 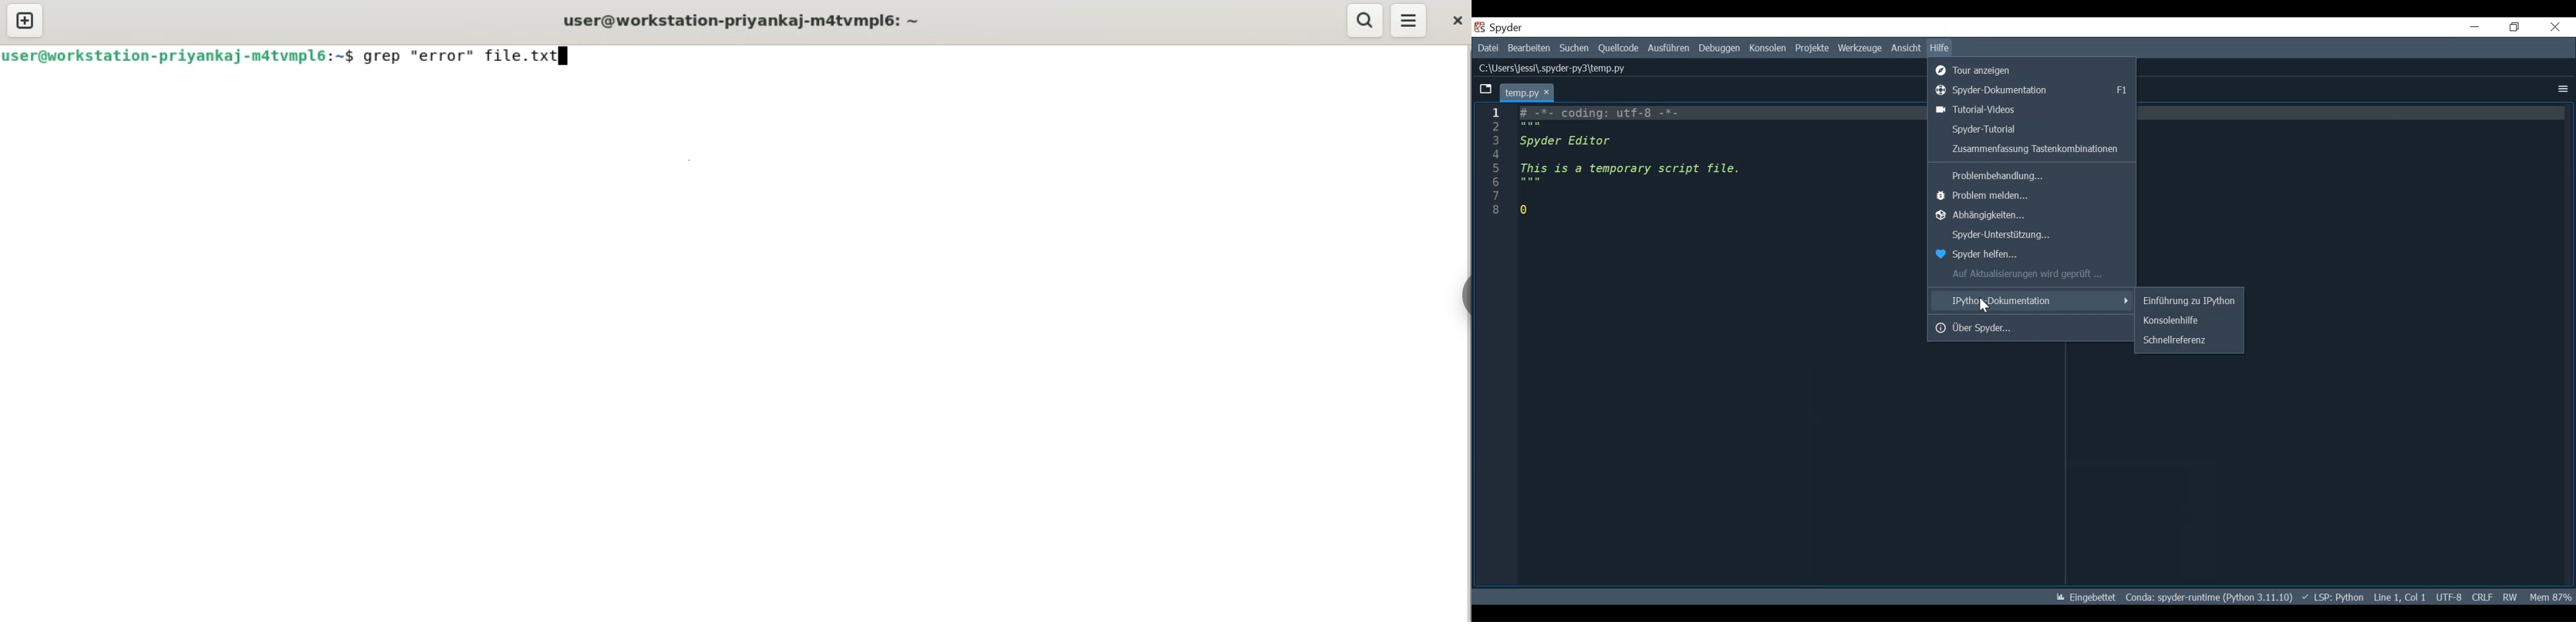 What do you see at coordinates (1986, 305) in the screenshot?
I see `Cursor` at bounding box center [1986, 305].